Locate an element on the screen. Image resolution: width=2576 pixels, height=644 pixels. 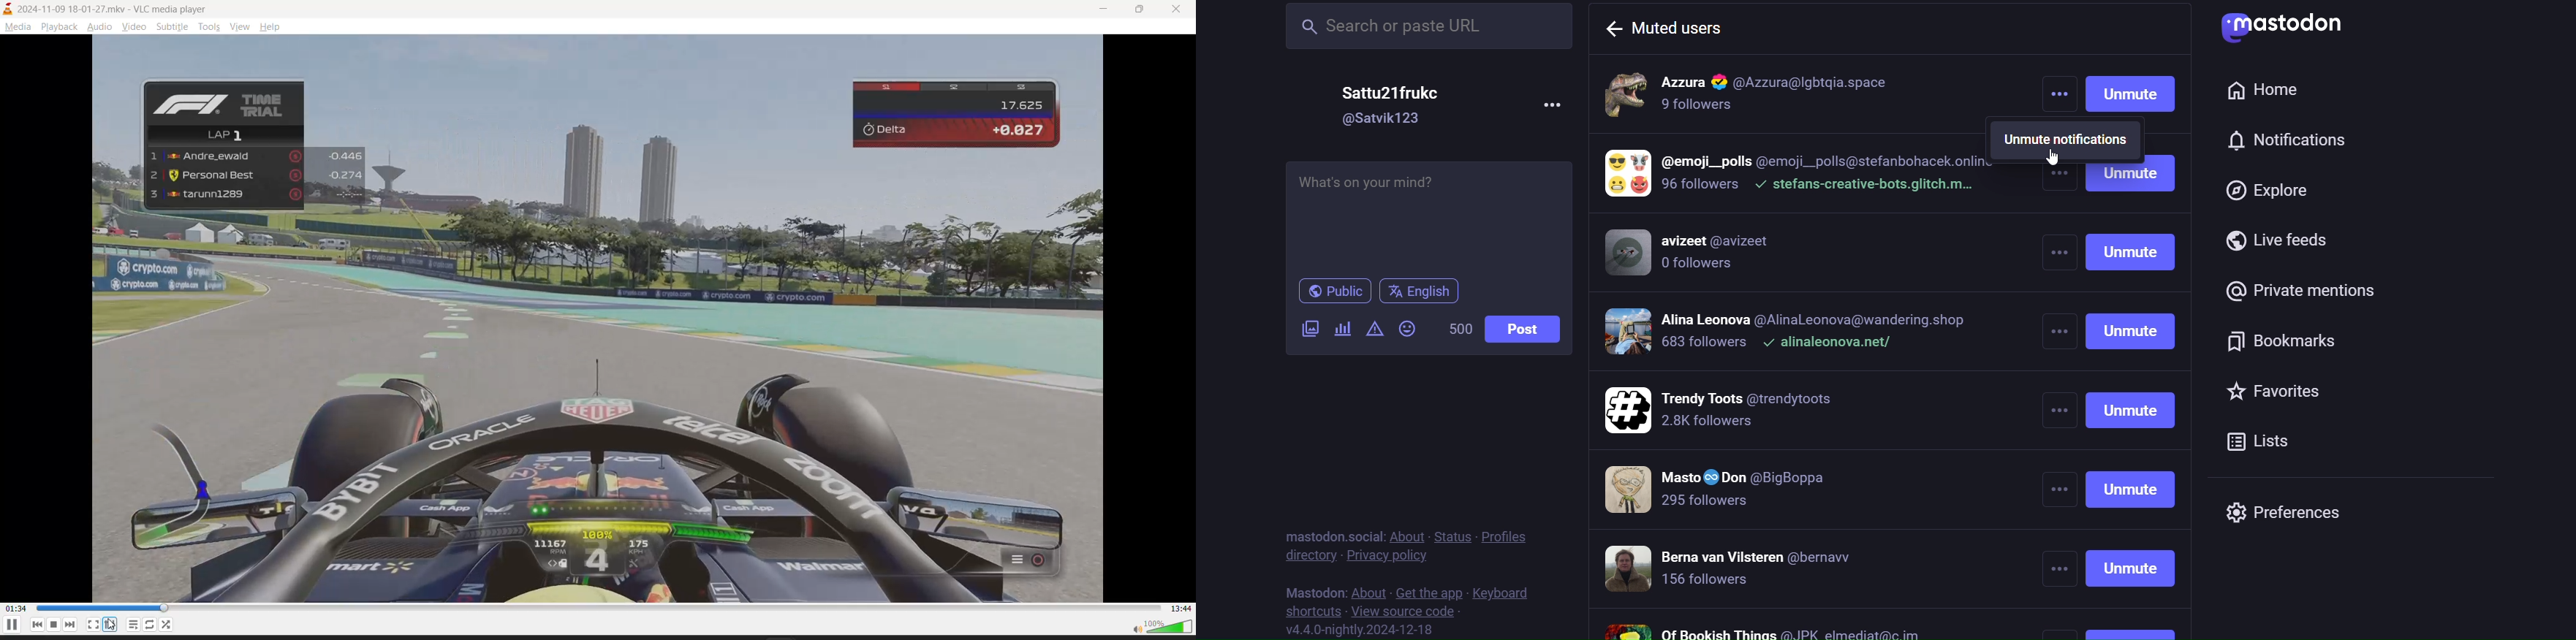
track slider is located at coordinates (597, 609).